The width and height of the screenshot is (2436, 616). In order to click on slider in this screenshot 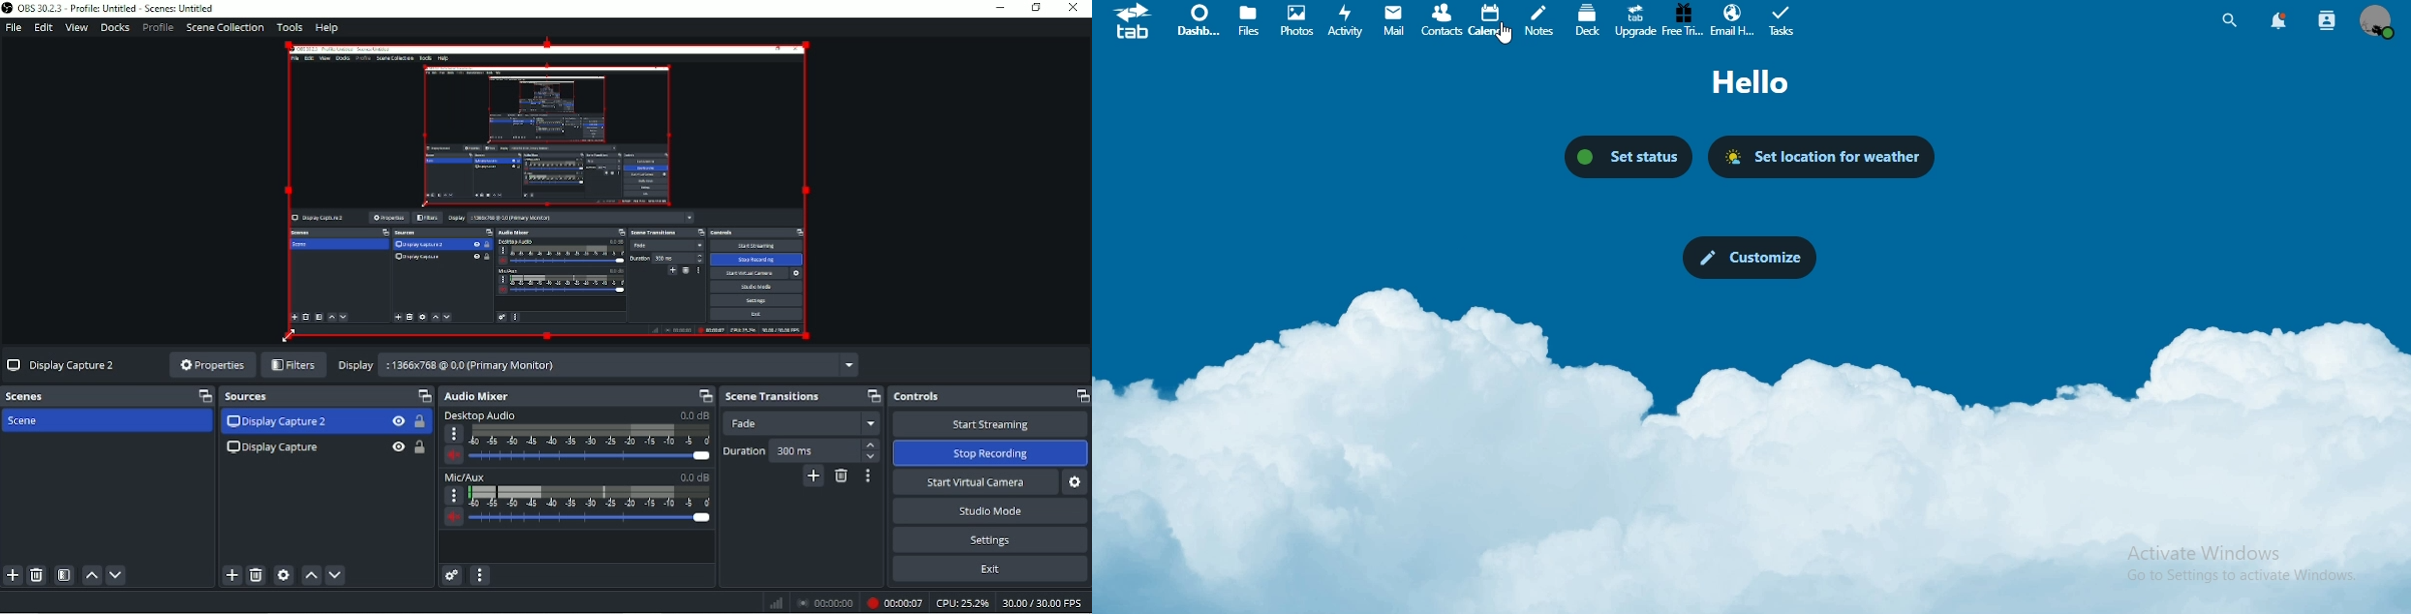, I will do `click(589, 457)`.